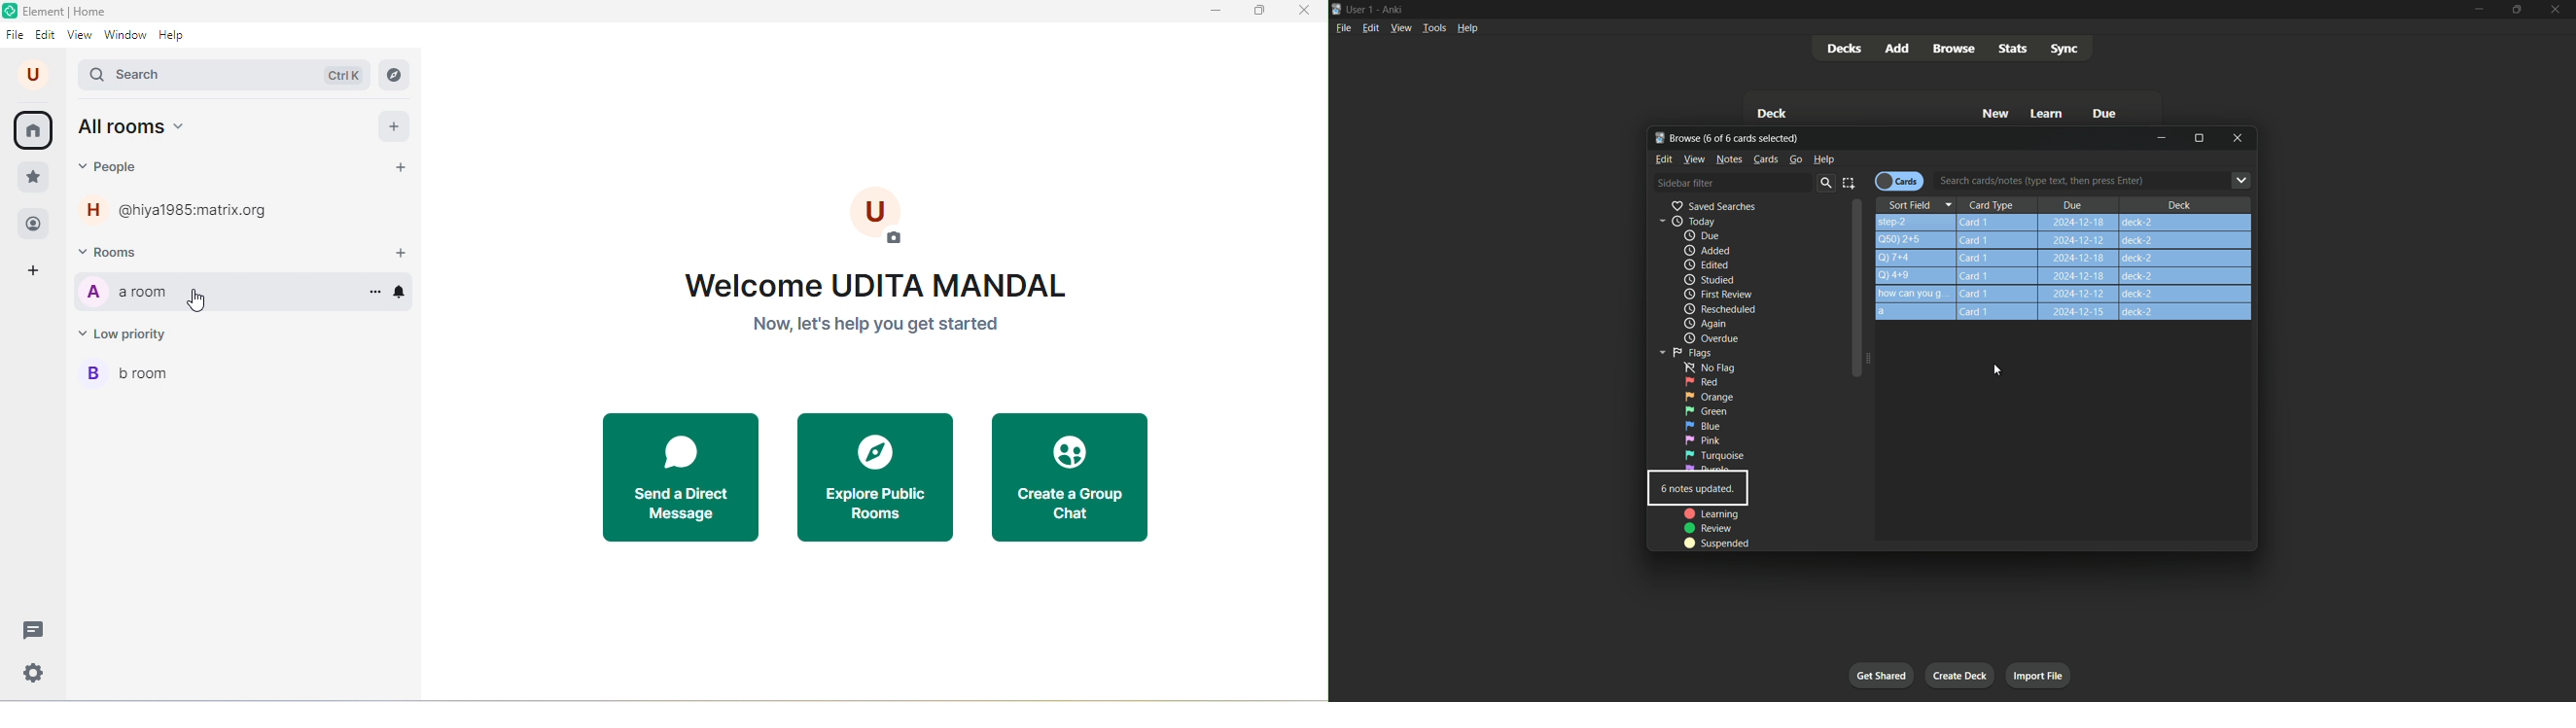 This screenshot has height=728, width=2576. I want to click on Notes, so click(1730, 159).